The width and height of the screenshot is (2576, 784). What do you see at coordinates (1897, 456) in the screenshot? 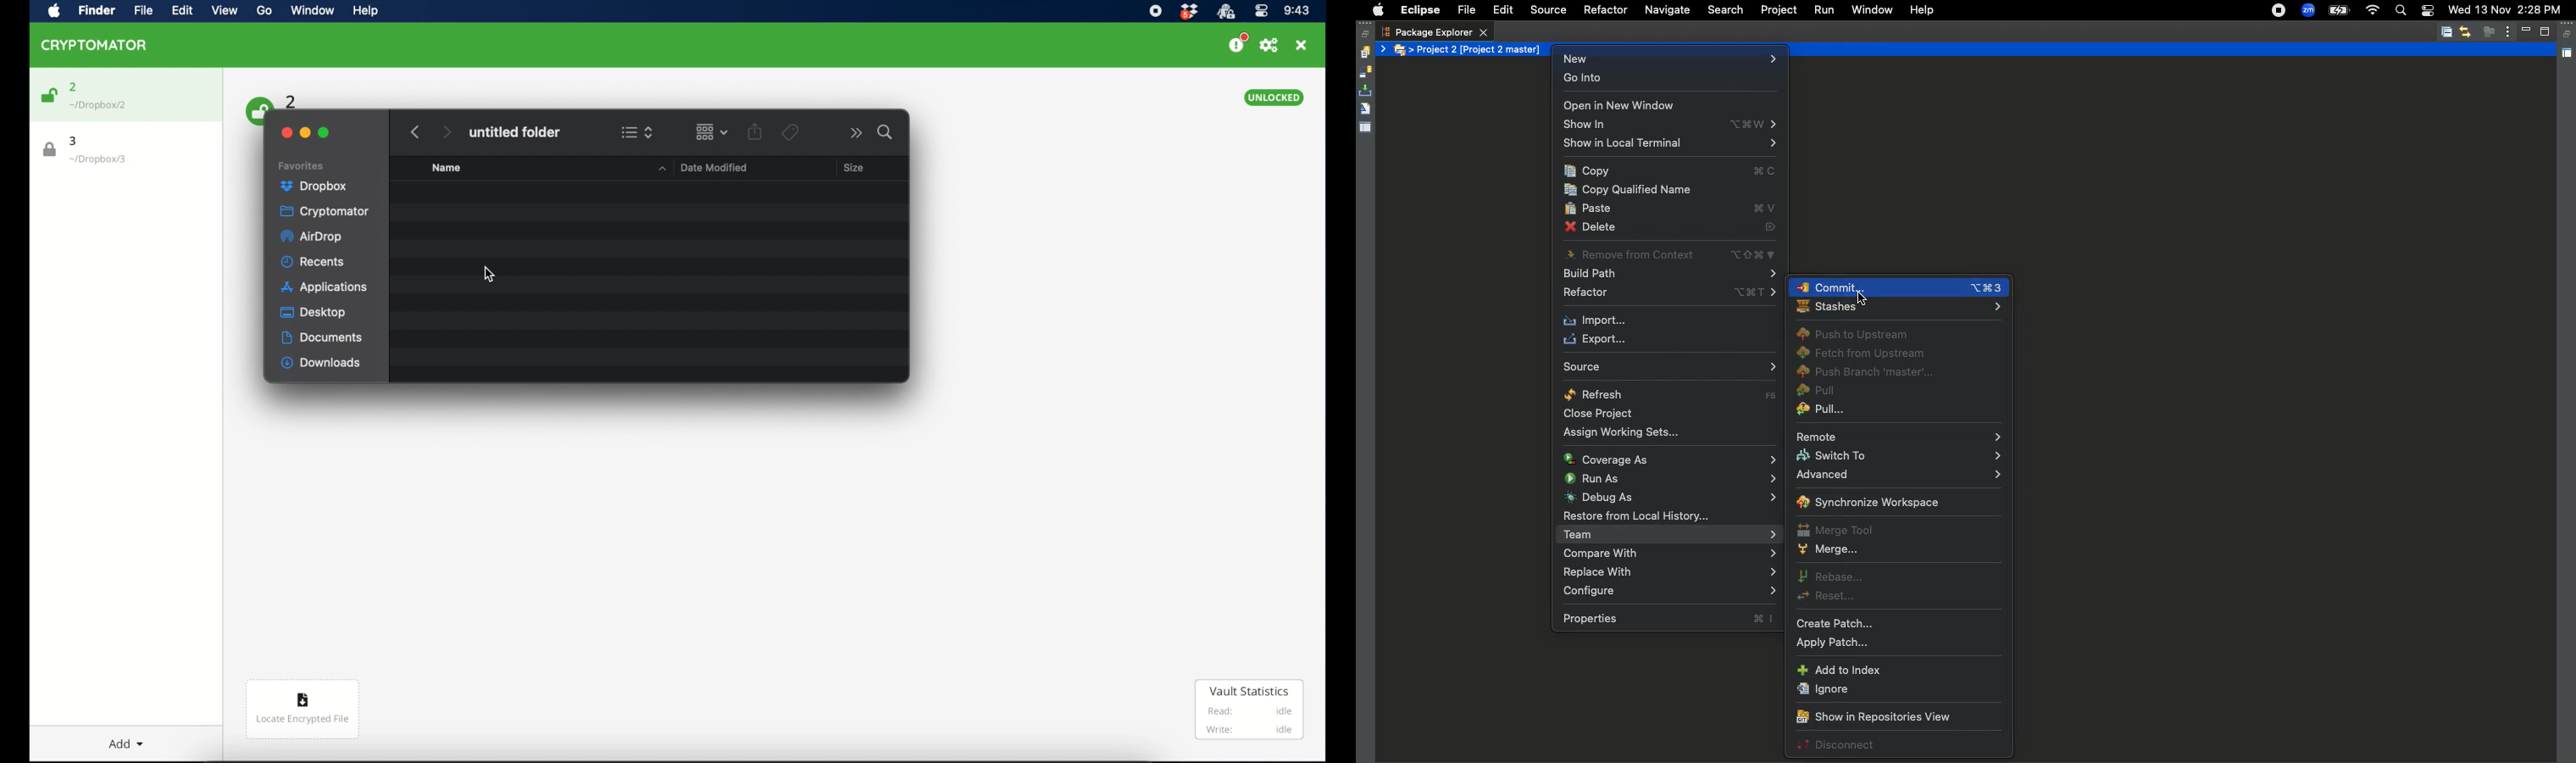
I see `Switch to` at bounding box center [1897, 456].